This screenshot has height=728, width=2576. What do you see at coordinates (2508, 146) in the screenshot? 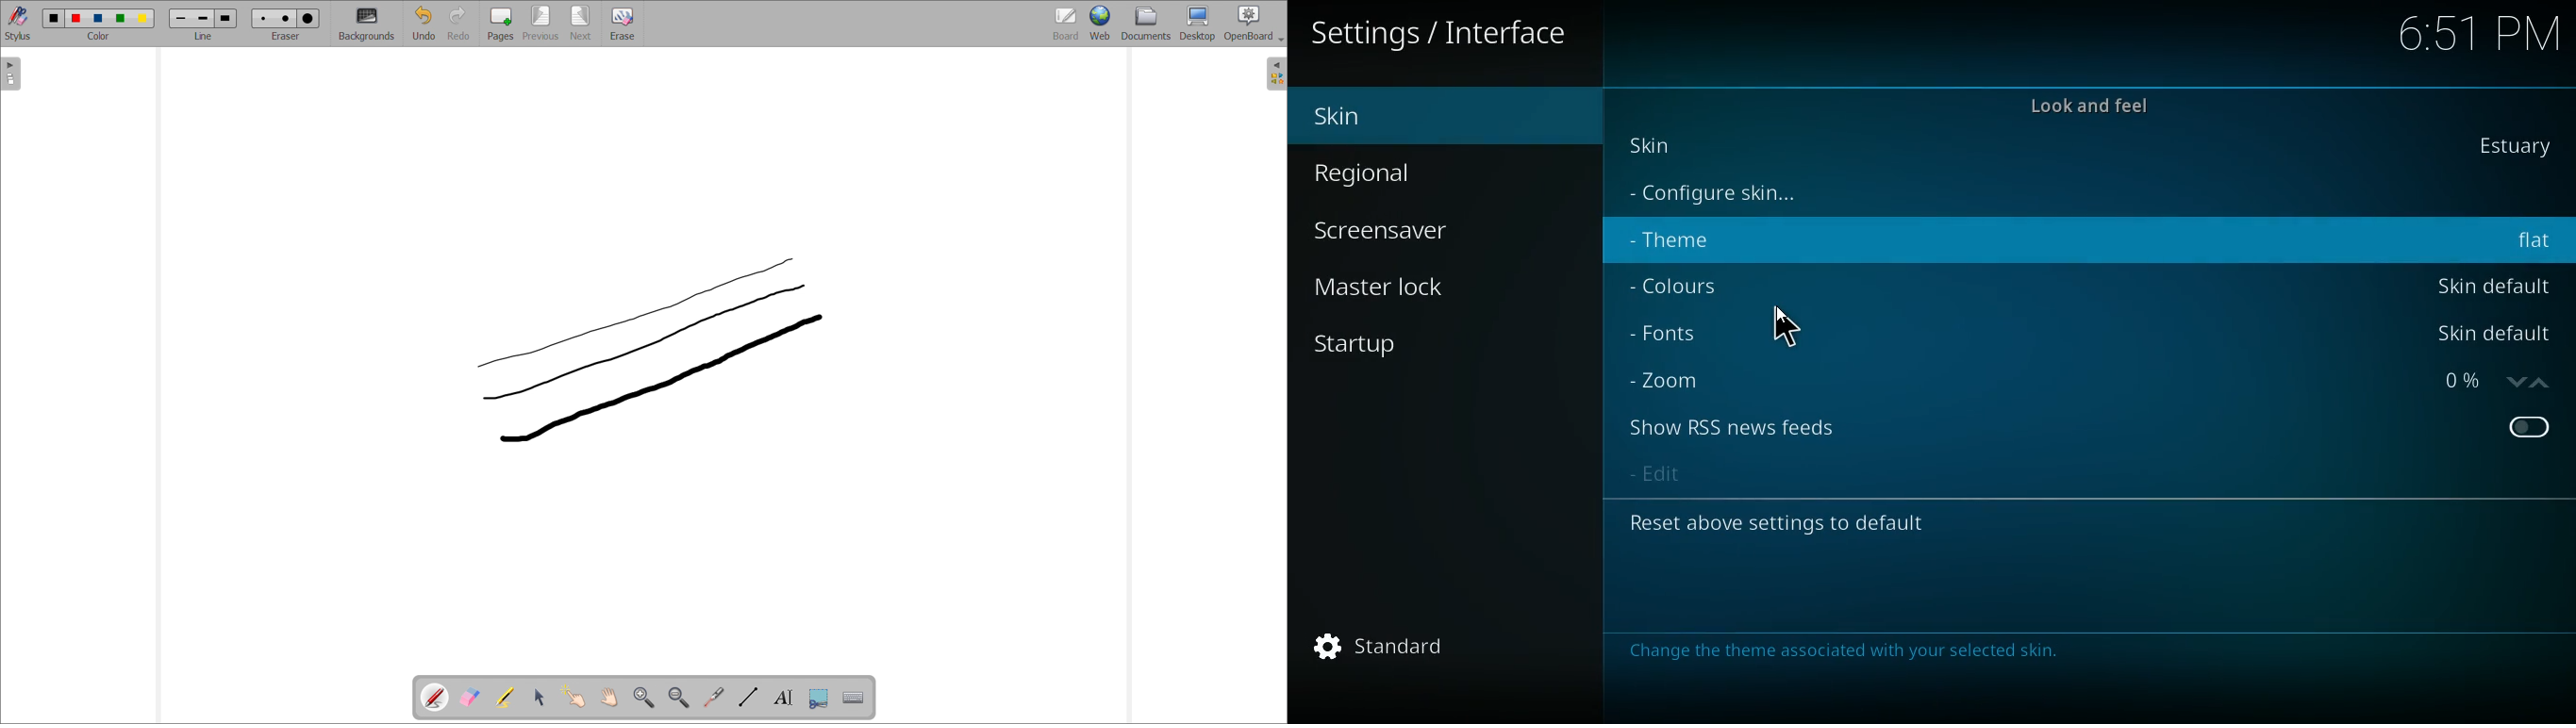
I see `estuary` at bounding box center [2508, 146].